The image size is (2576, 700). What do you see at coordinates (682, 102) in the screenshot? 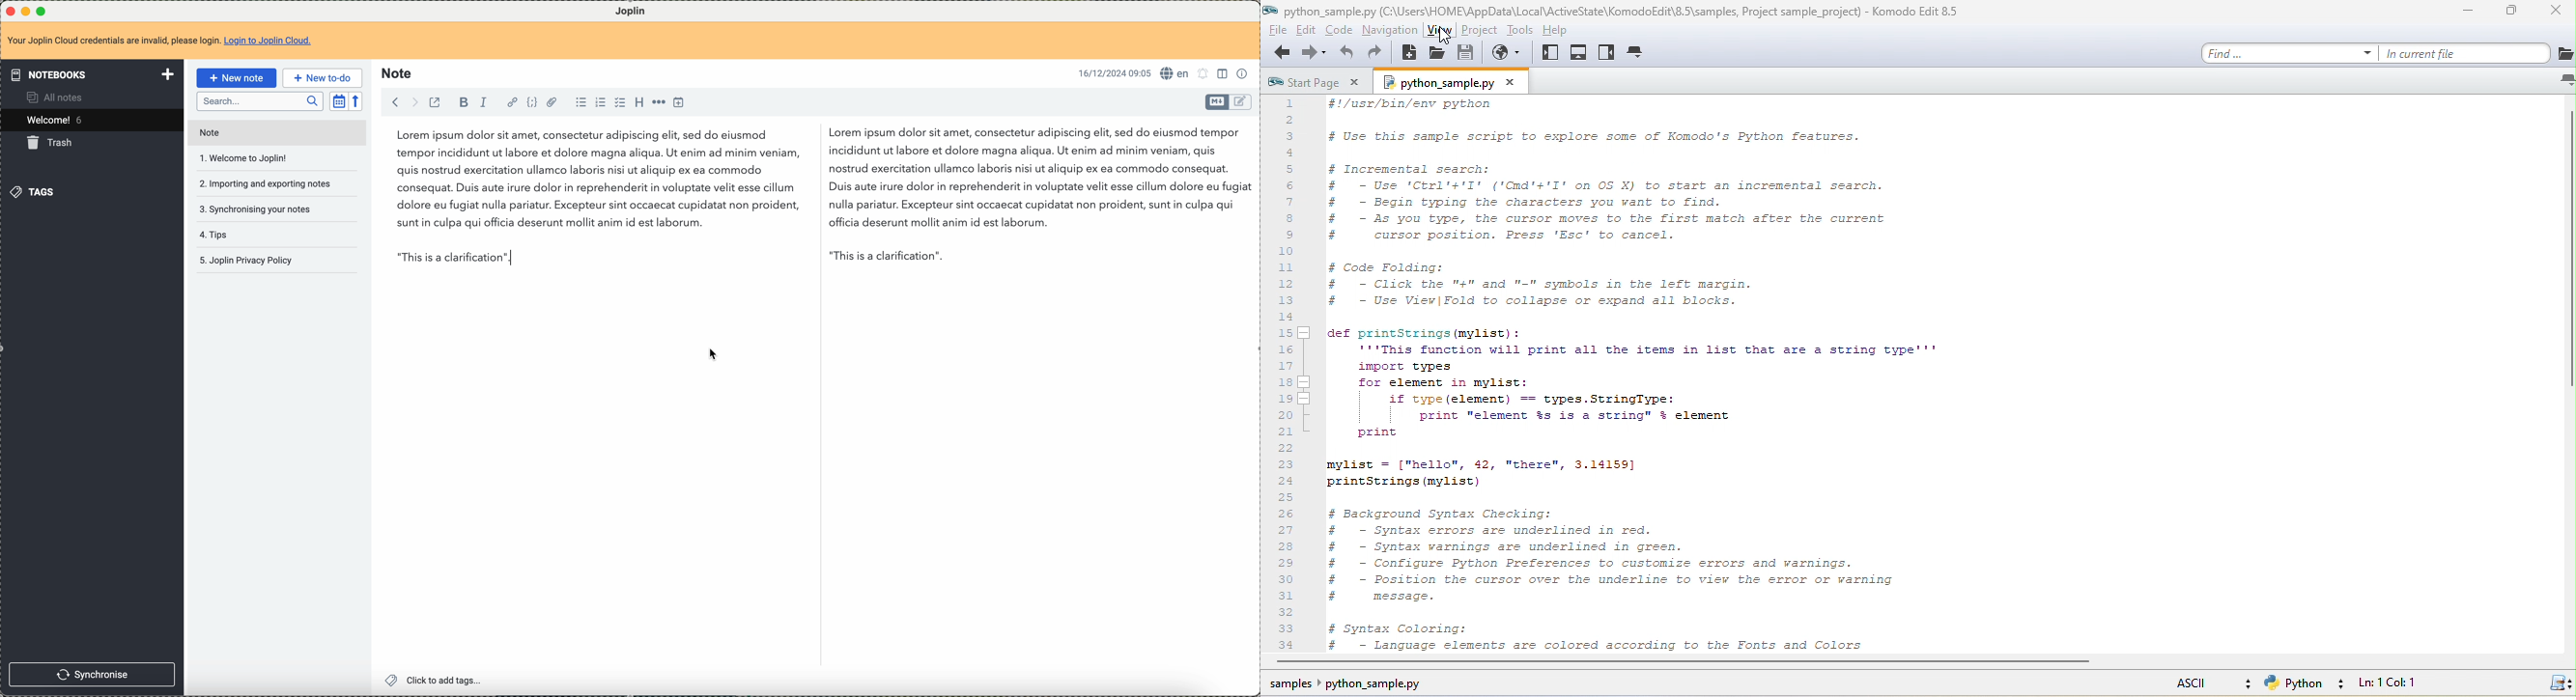
I see `insert time` at bounding box center [682, 102].